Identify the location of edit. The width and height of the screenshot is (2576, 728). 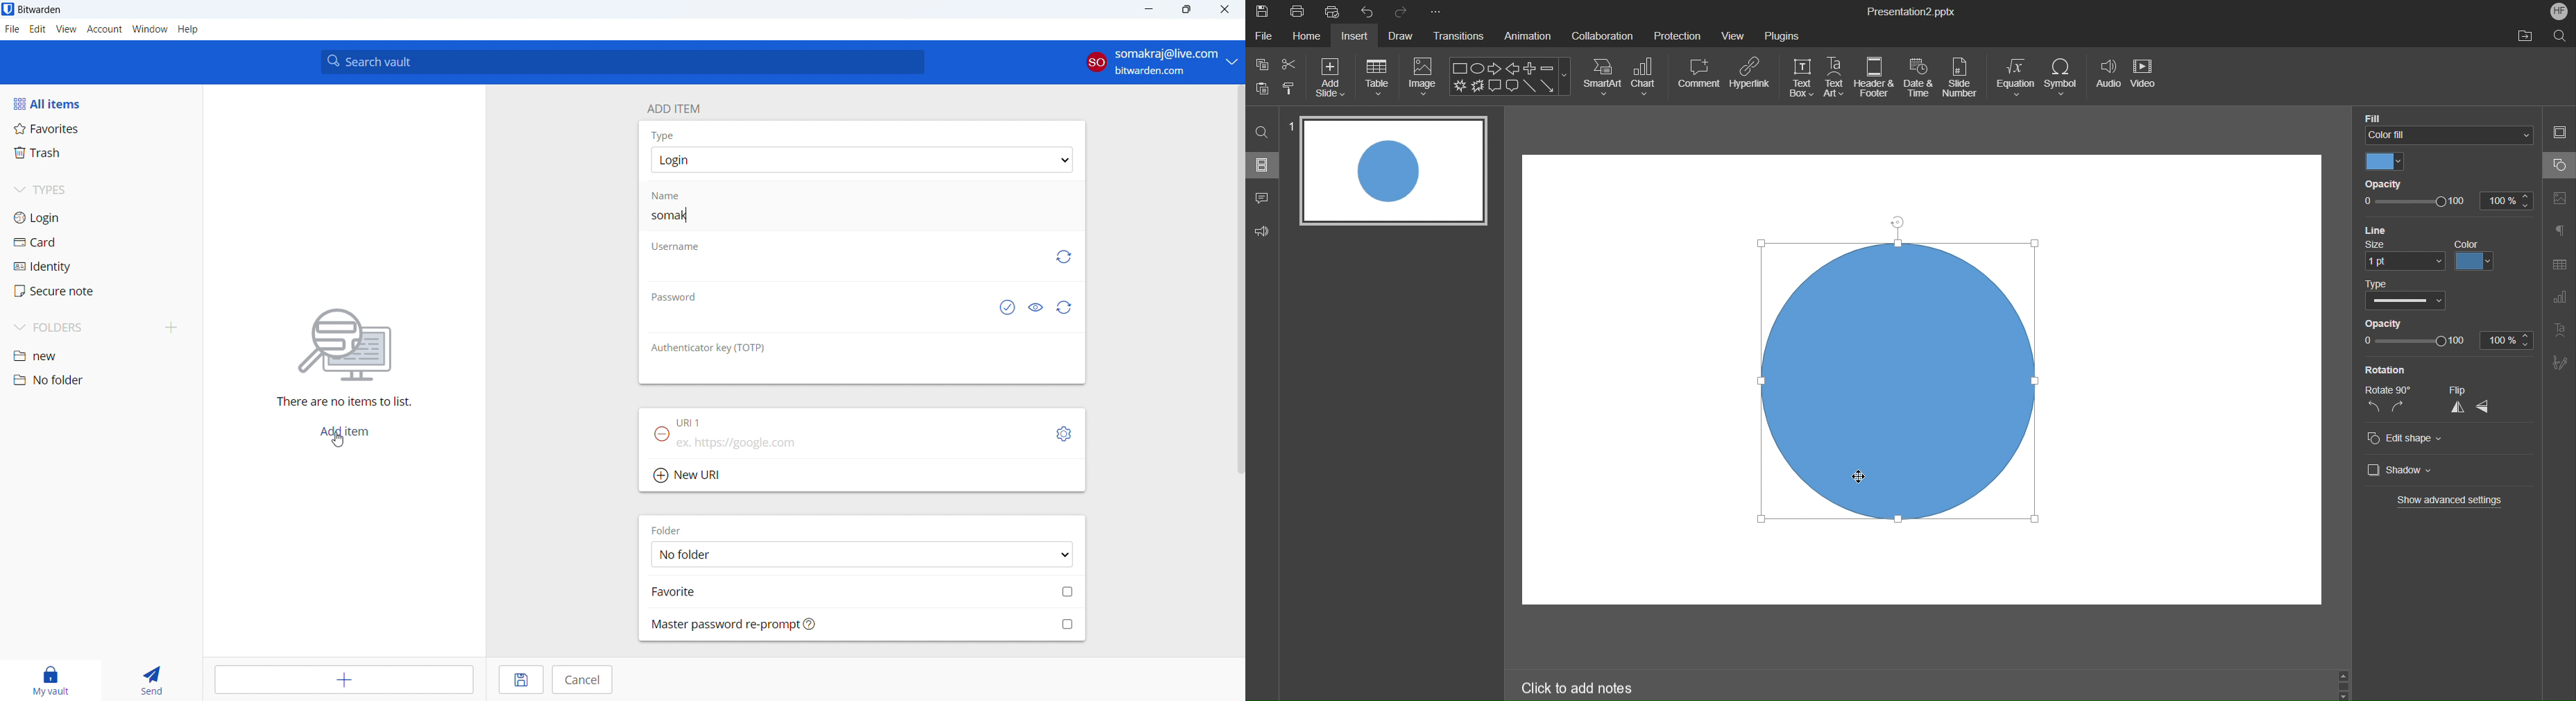
(38, 29).